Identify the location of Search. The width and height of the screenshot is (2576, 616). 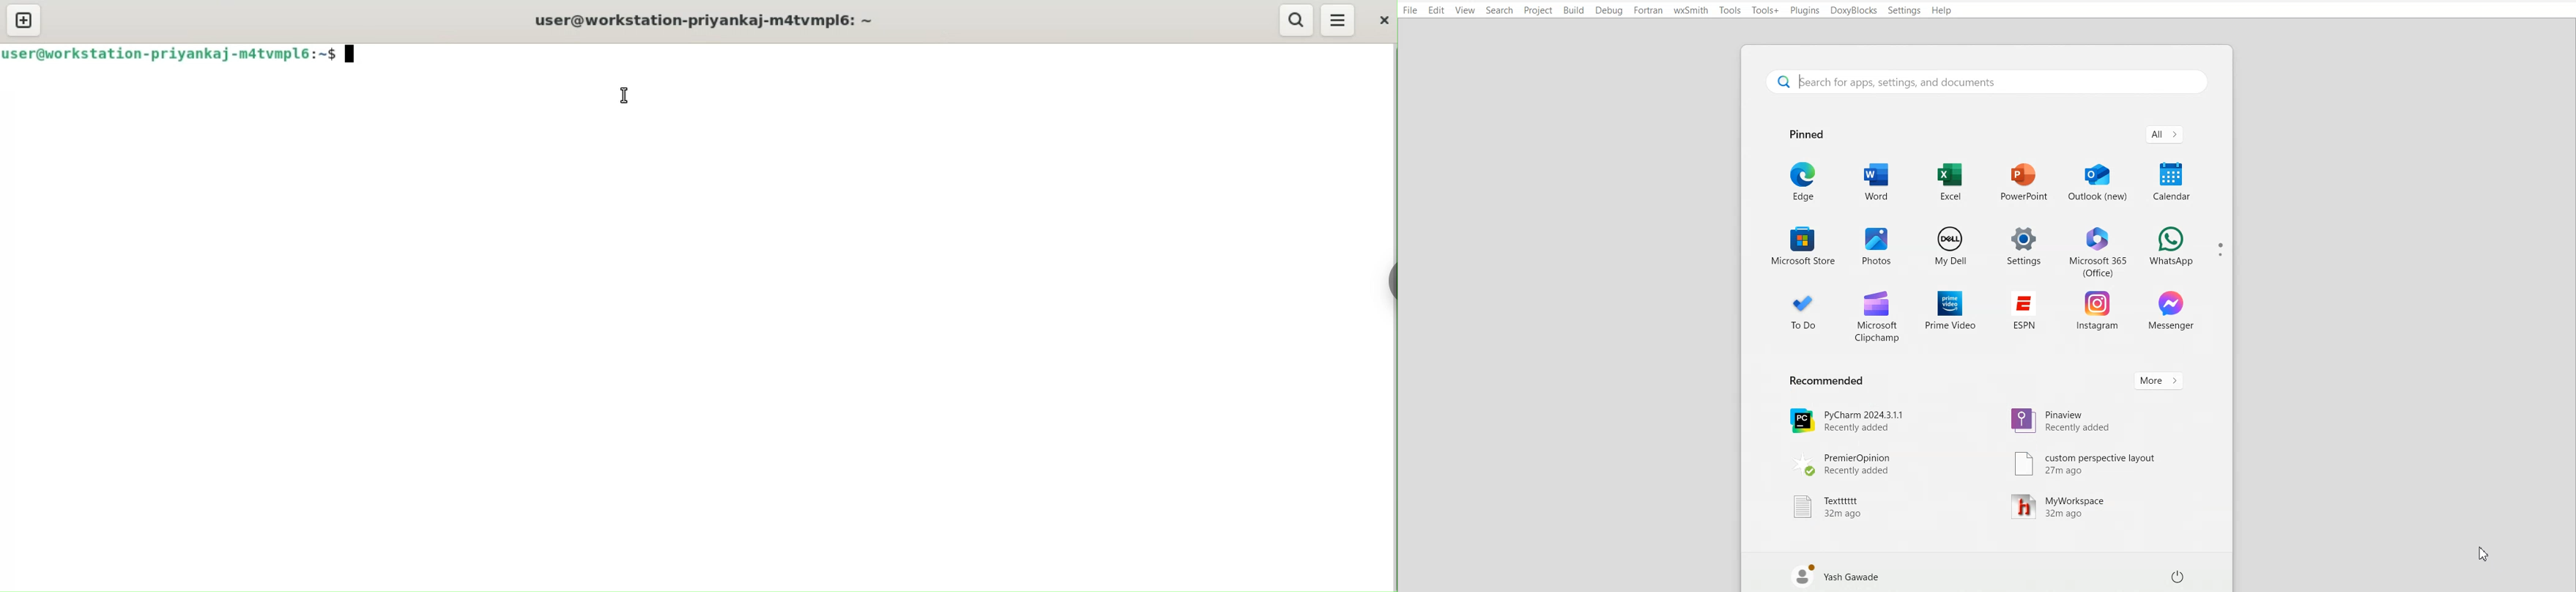
(1499, 10).